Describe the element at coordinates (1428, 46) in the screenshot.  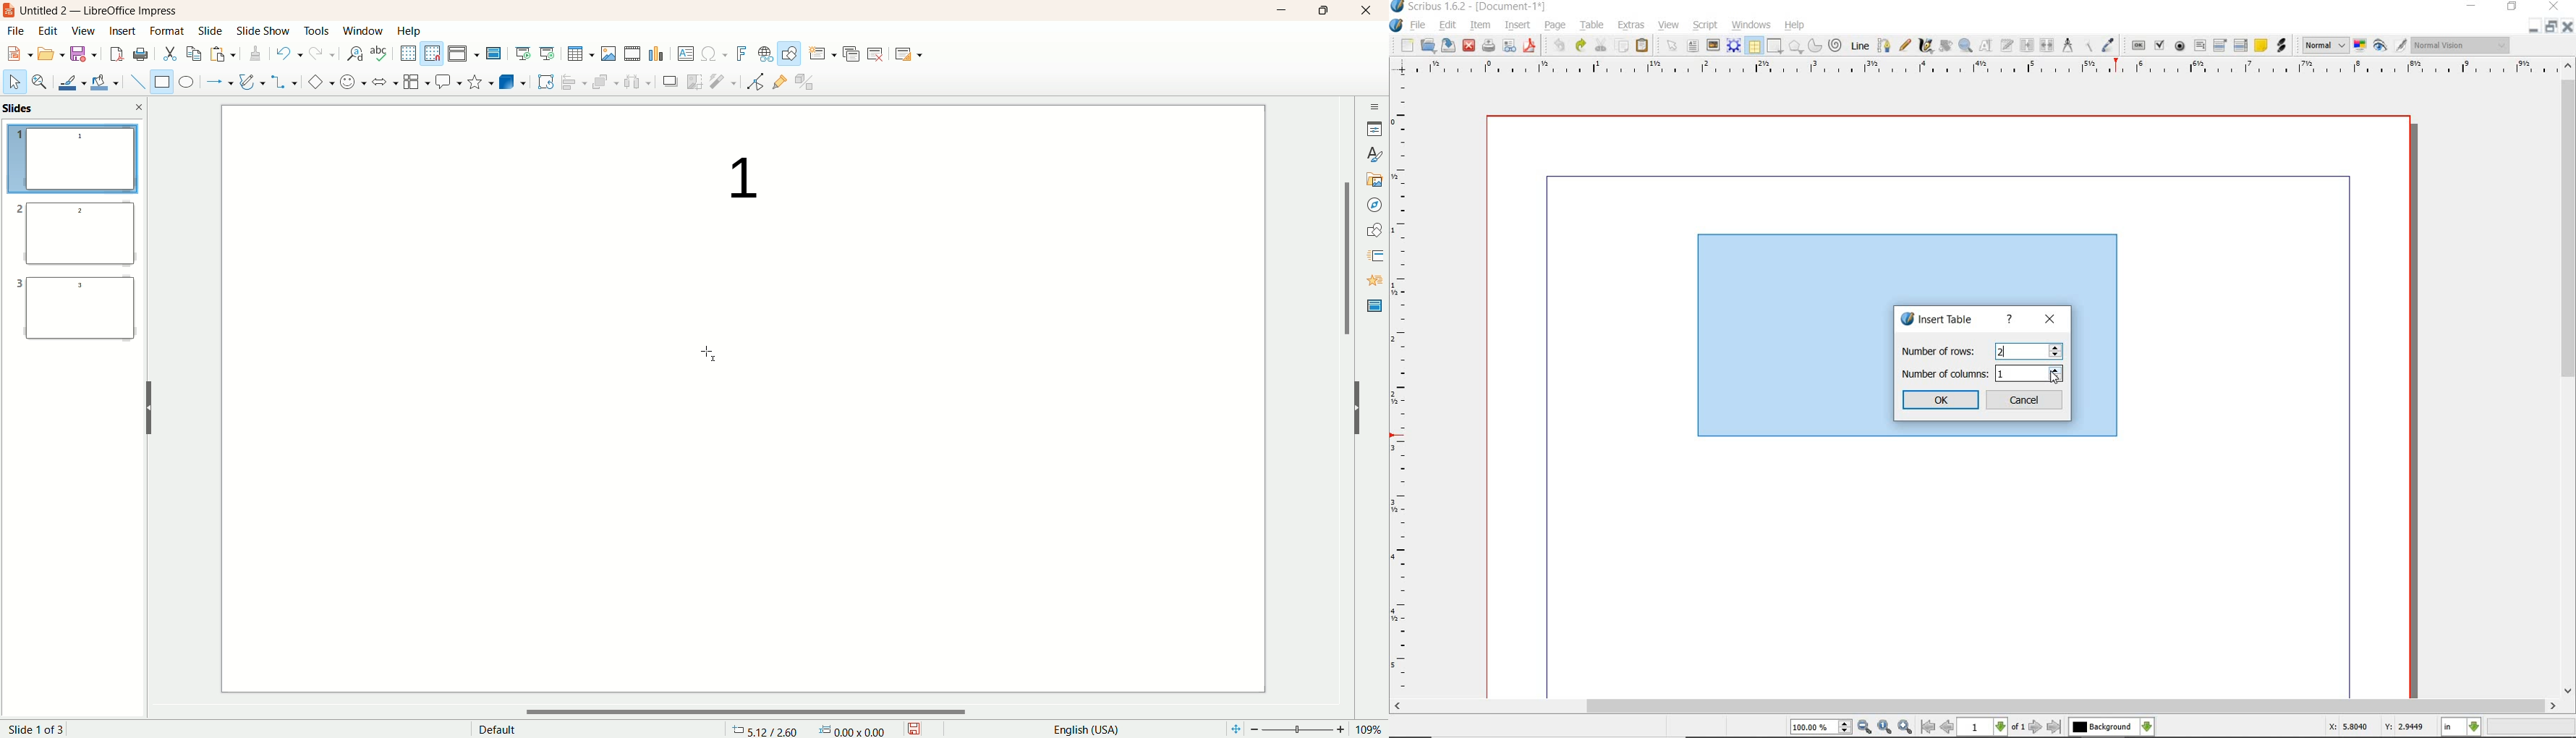
I see `open` at that location.